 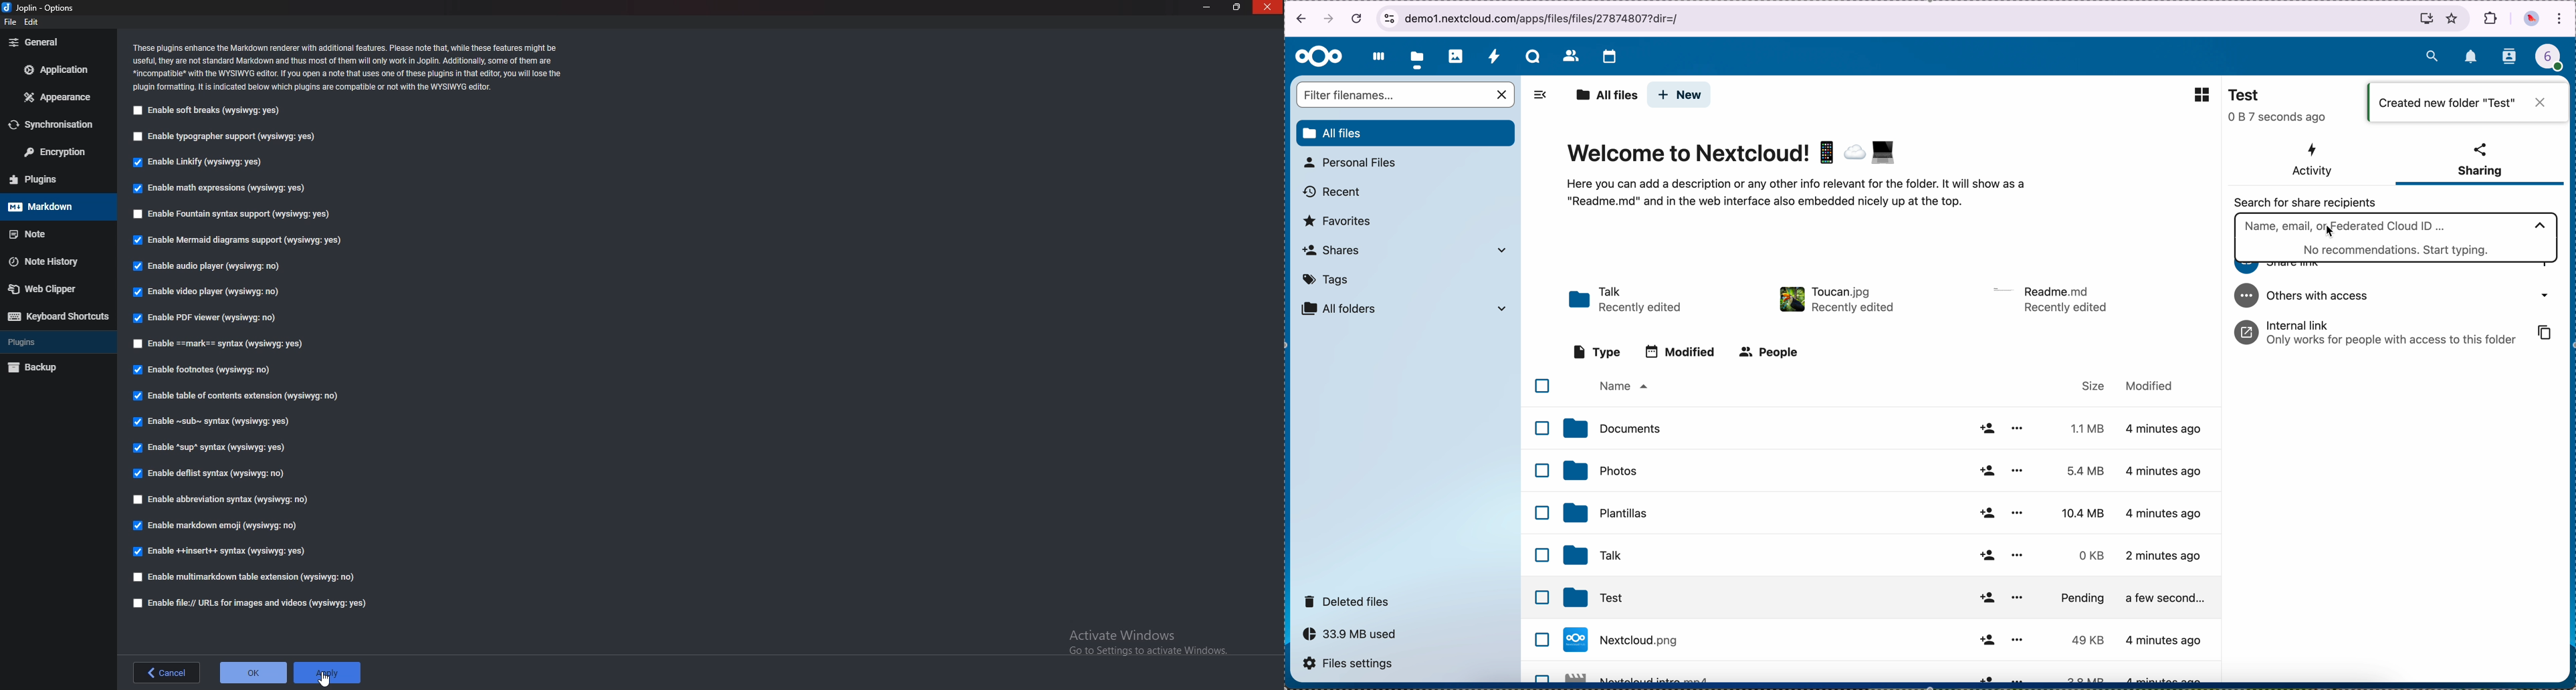 I want to click on Synchronization, so click(x=56, y=126).